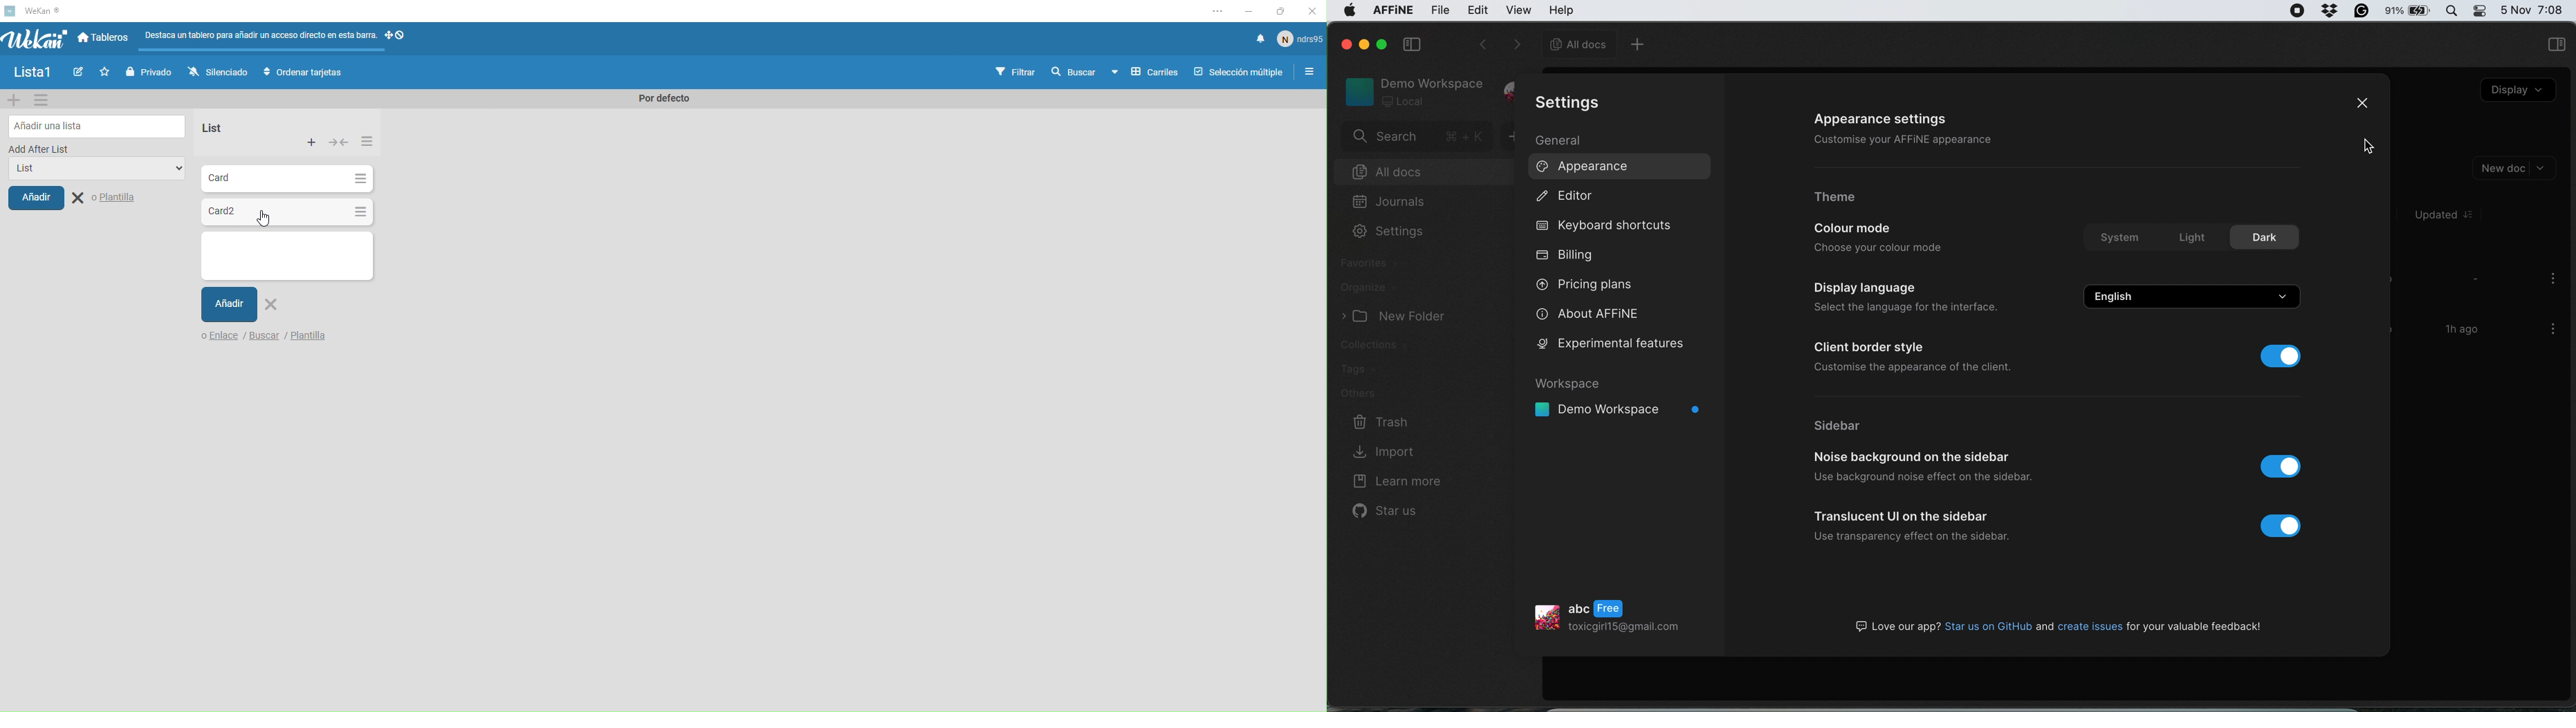 This screenshot has height=728, width=2576. I want to click on noise background on the sidebar, so click(1910, 456).